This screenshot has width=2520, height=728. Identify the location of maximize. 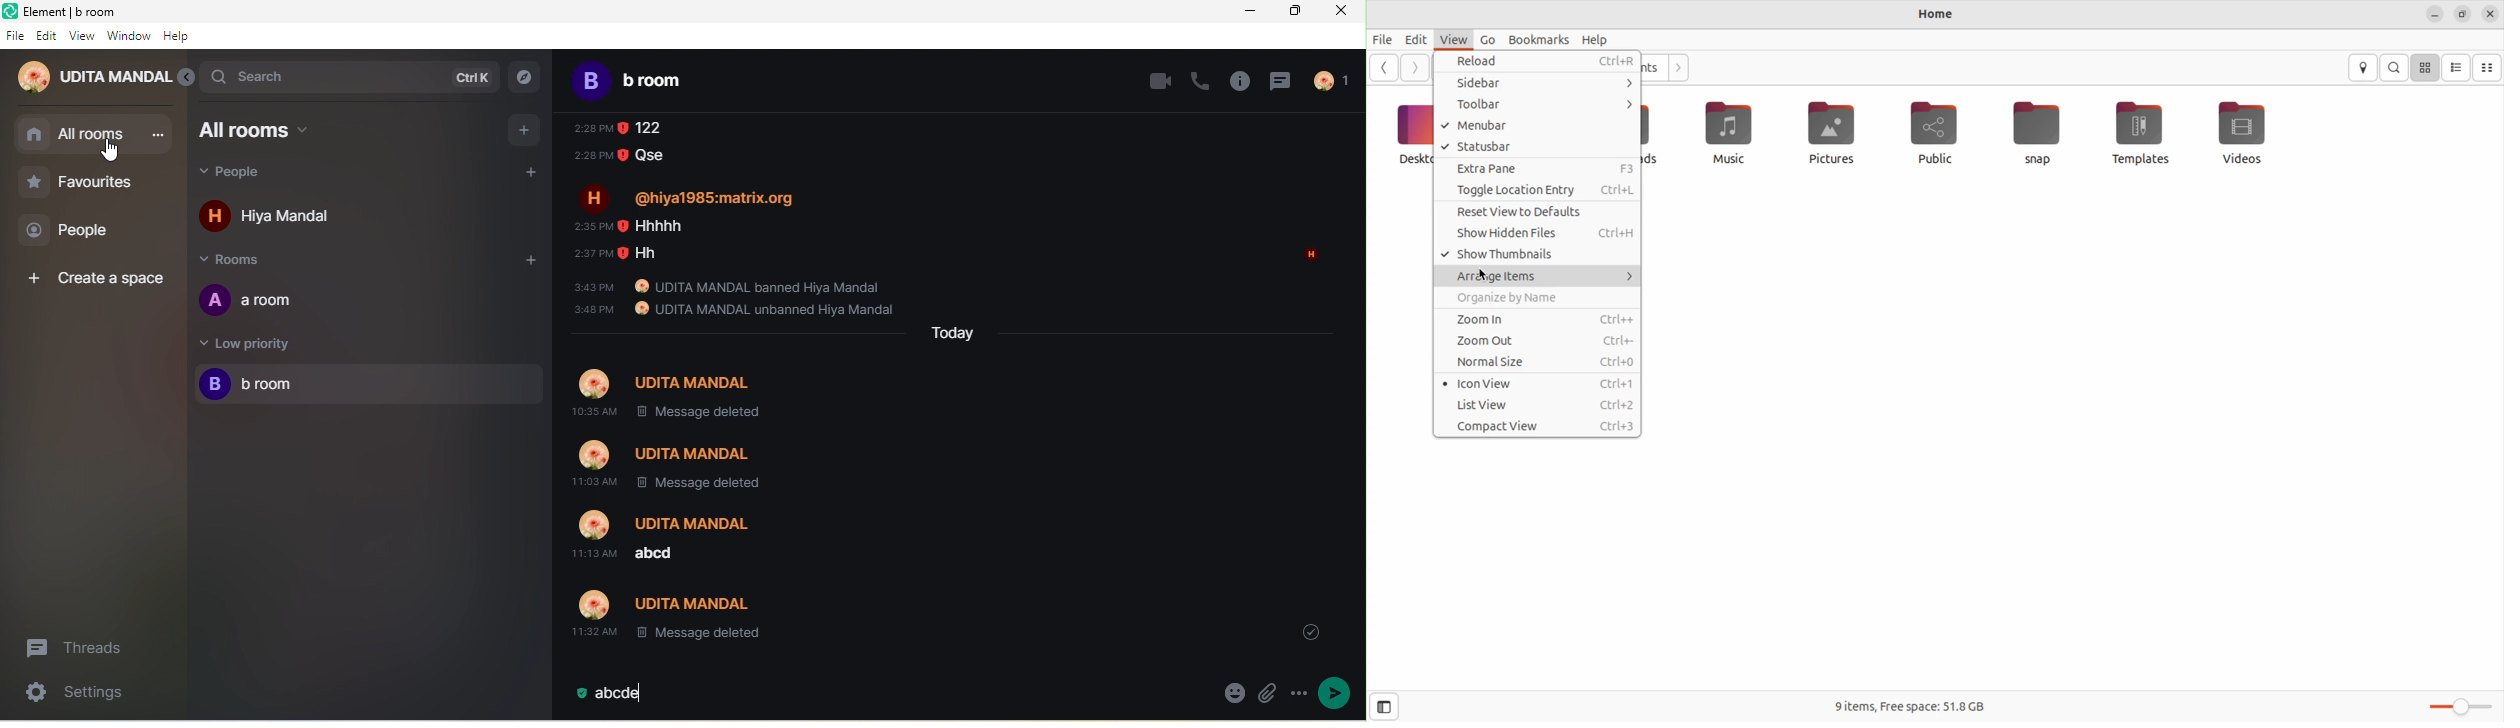
(1296, 11).